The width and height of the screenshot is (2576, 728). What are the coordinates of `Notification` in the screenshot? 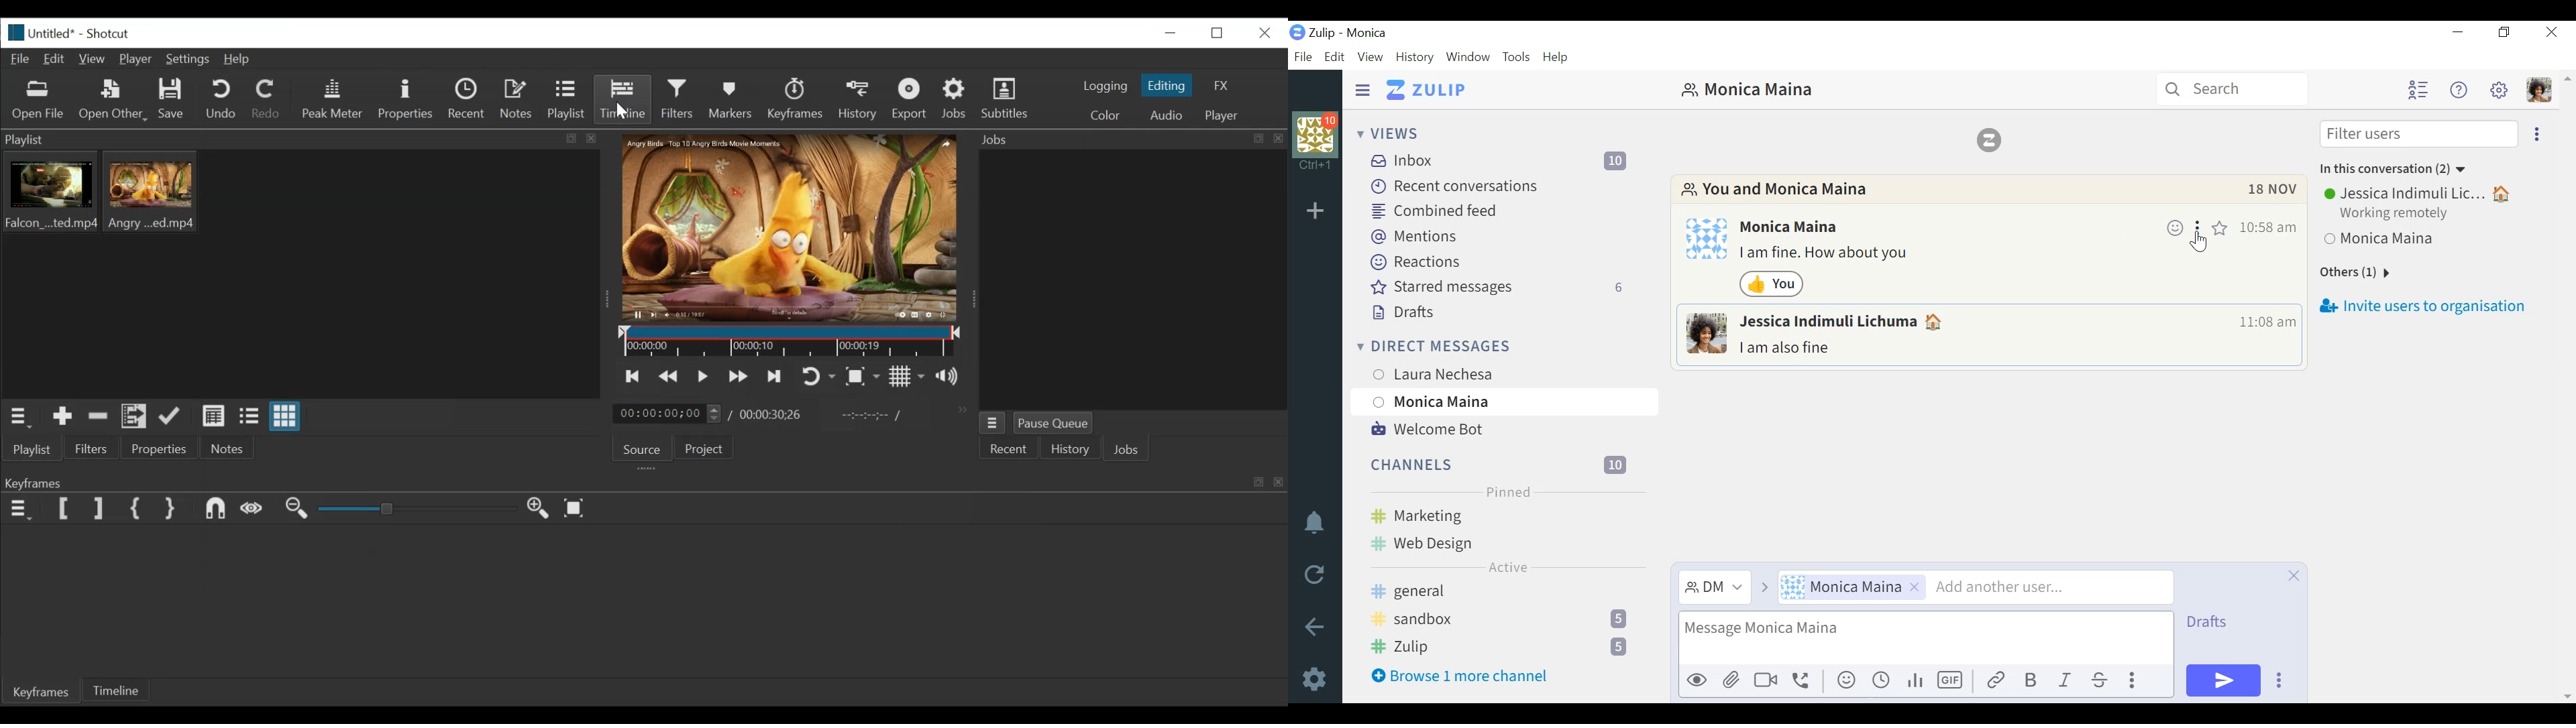 It's located at (1313, 524).